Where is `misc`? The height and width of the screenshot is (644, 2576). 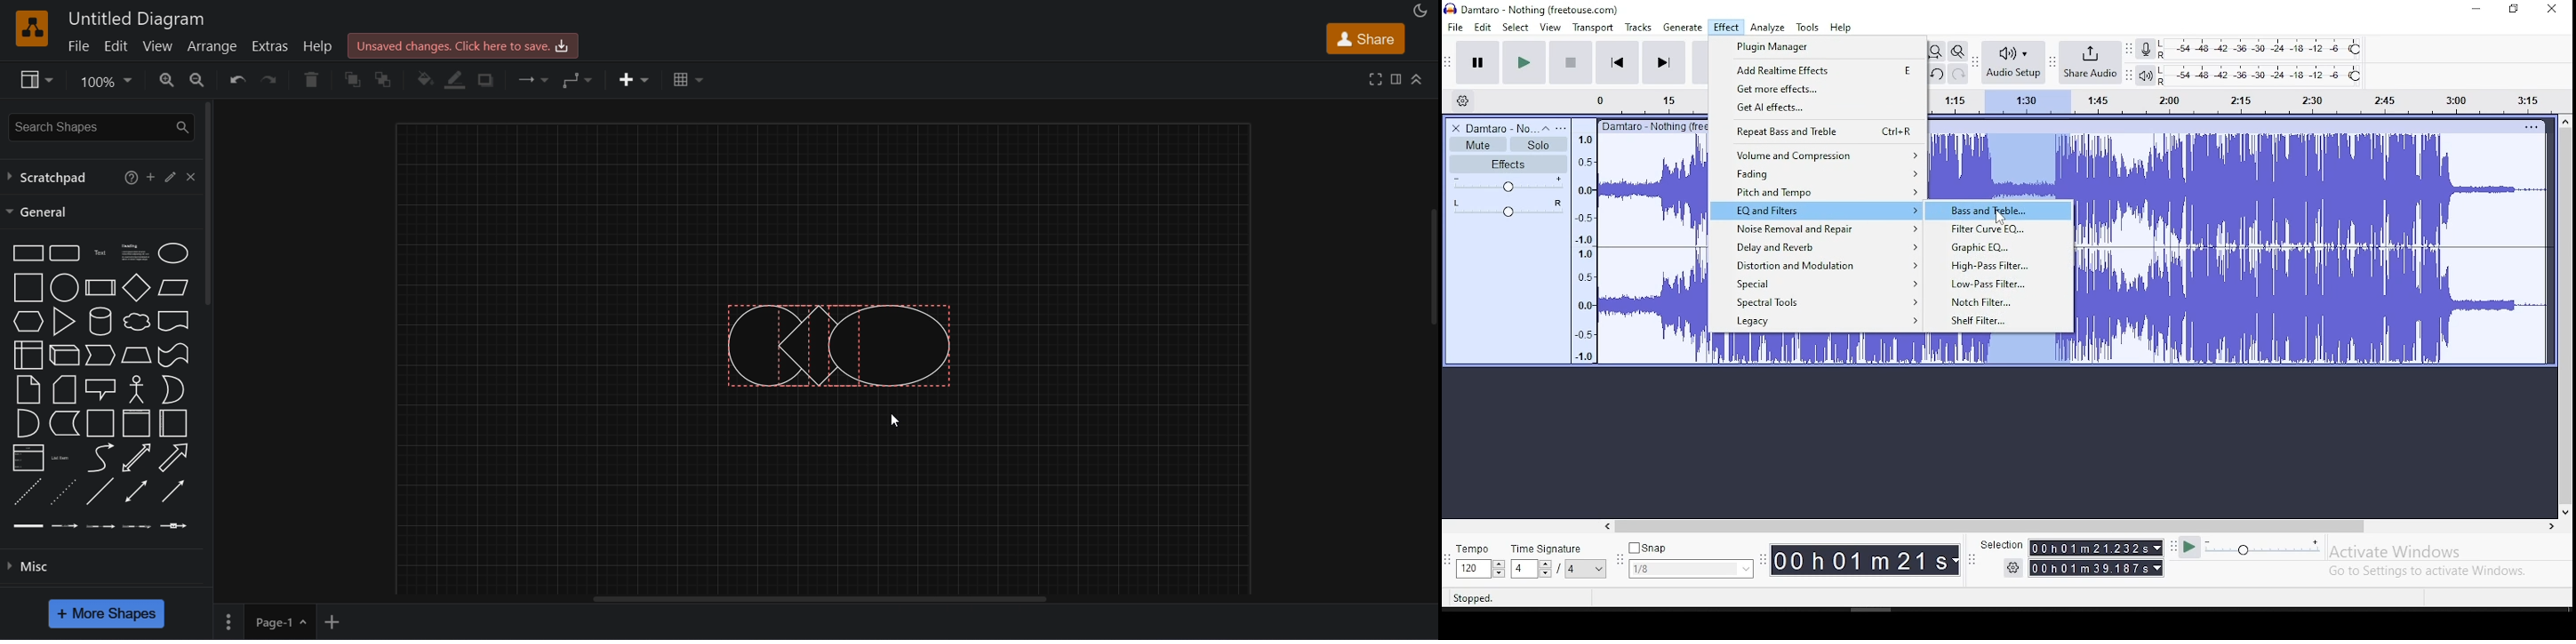 misc is located at coordinates (108, 564).